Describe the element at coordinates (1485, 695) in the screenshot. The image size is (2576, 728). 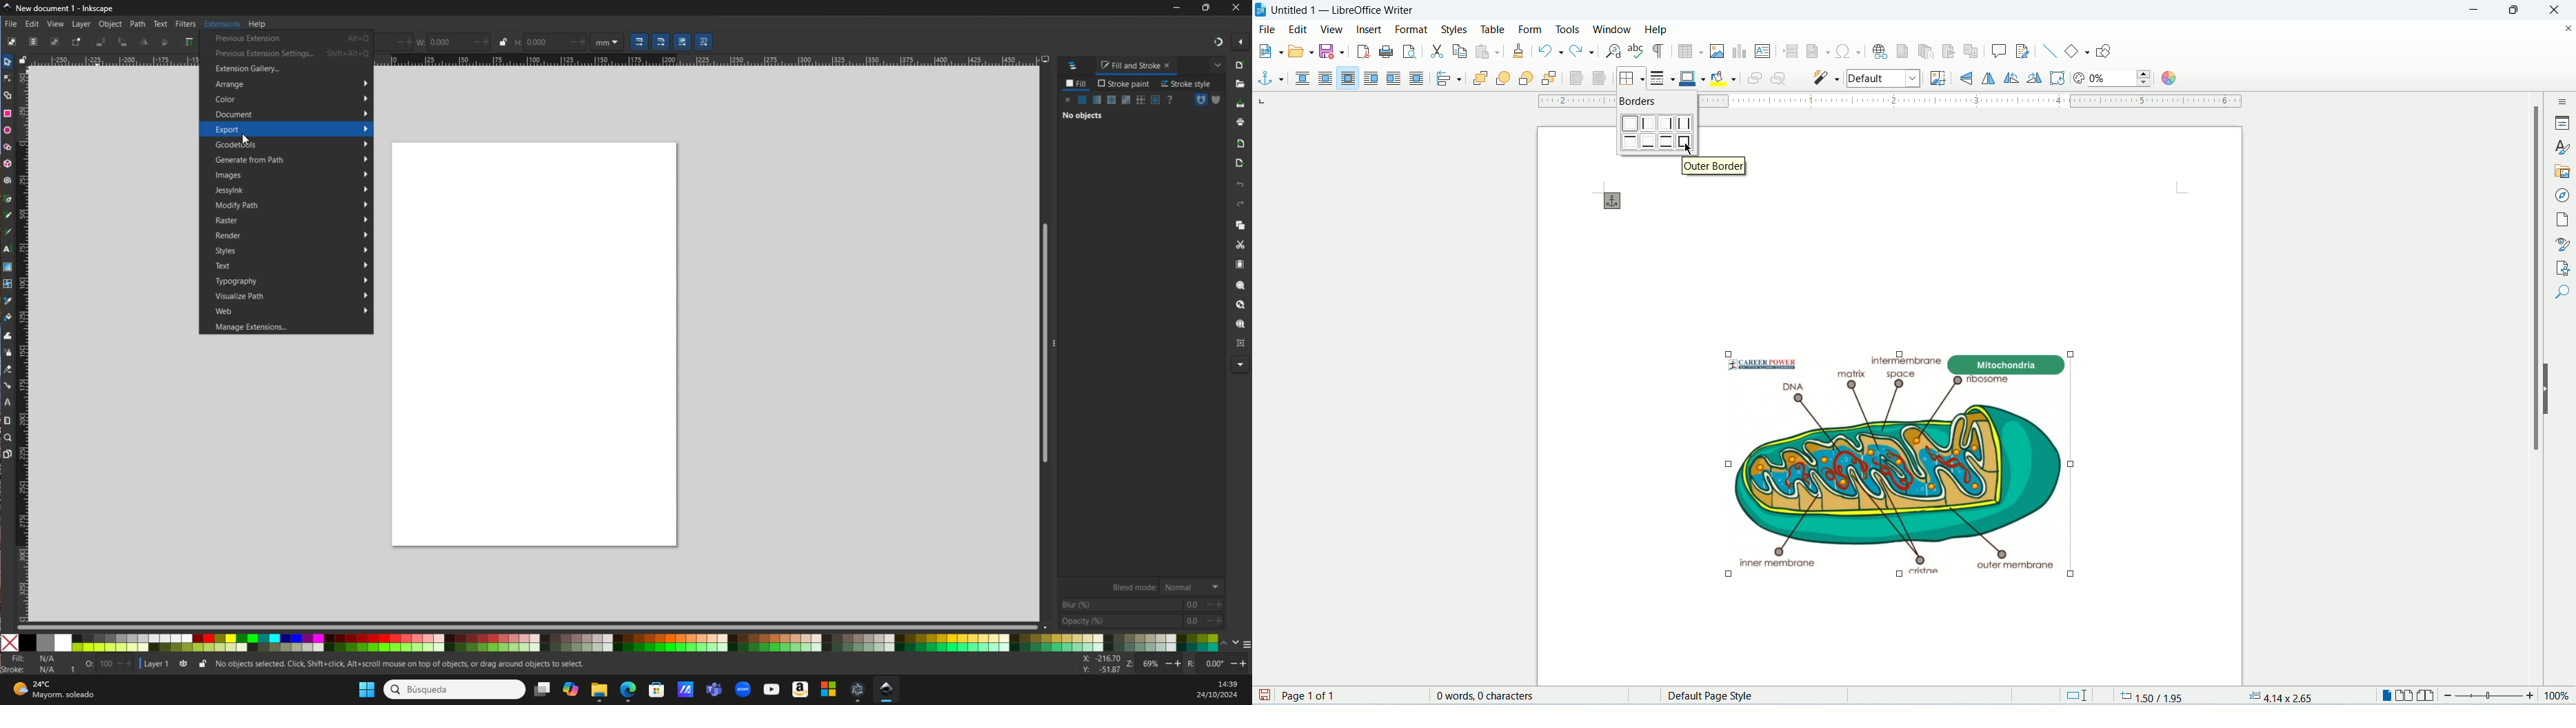
I see `0 words, 0 characters` at that location.